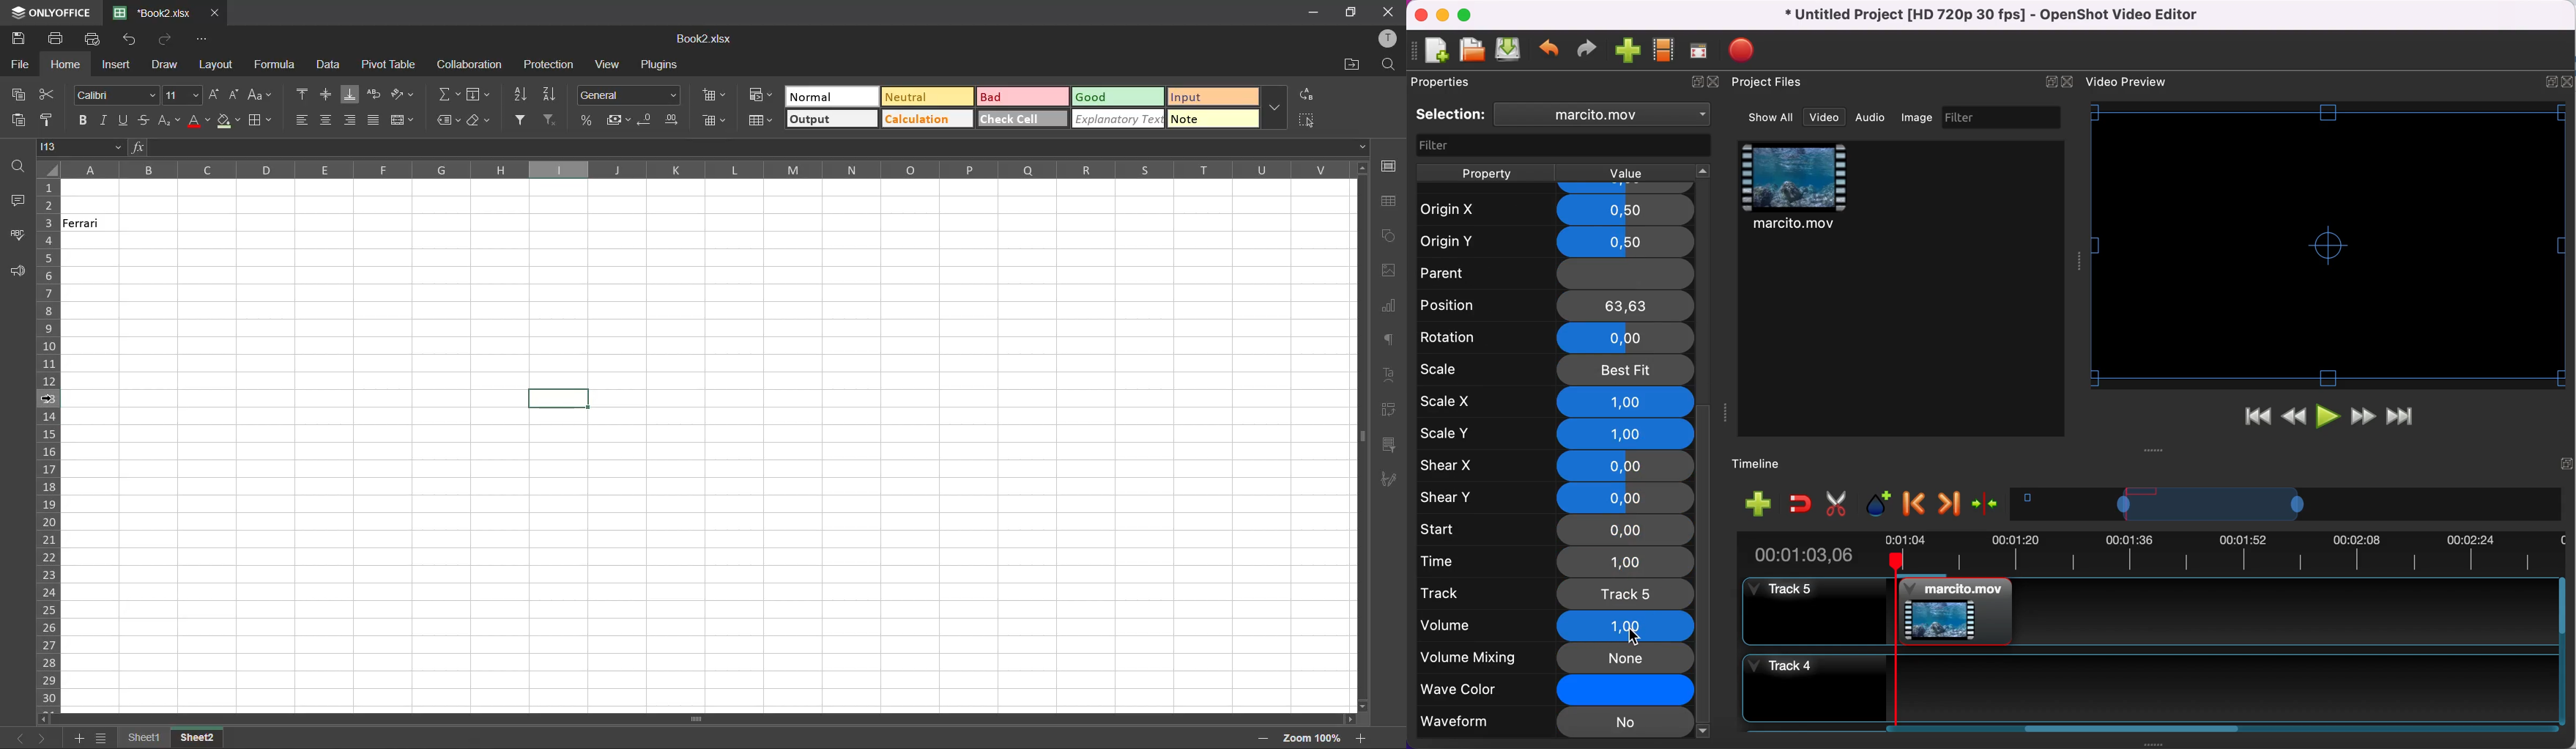 This screenshot has height=756, width=2576. Describe the element at coordinates (114, 96) in the screenshot. I see `font style` at that location.